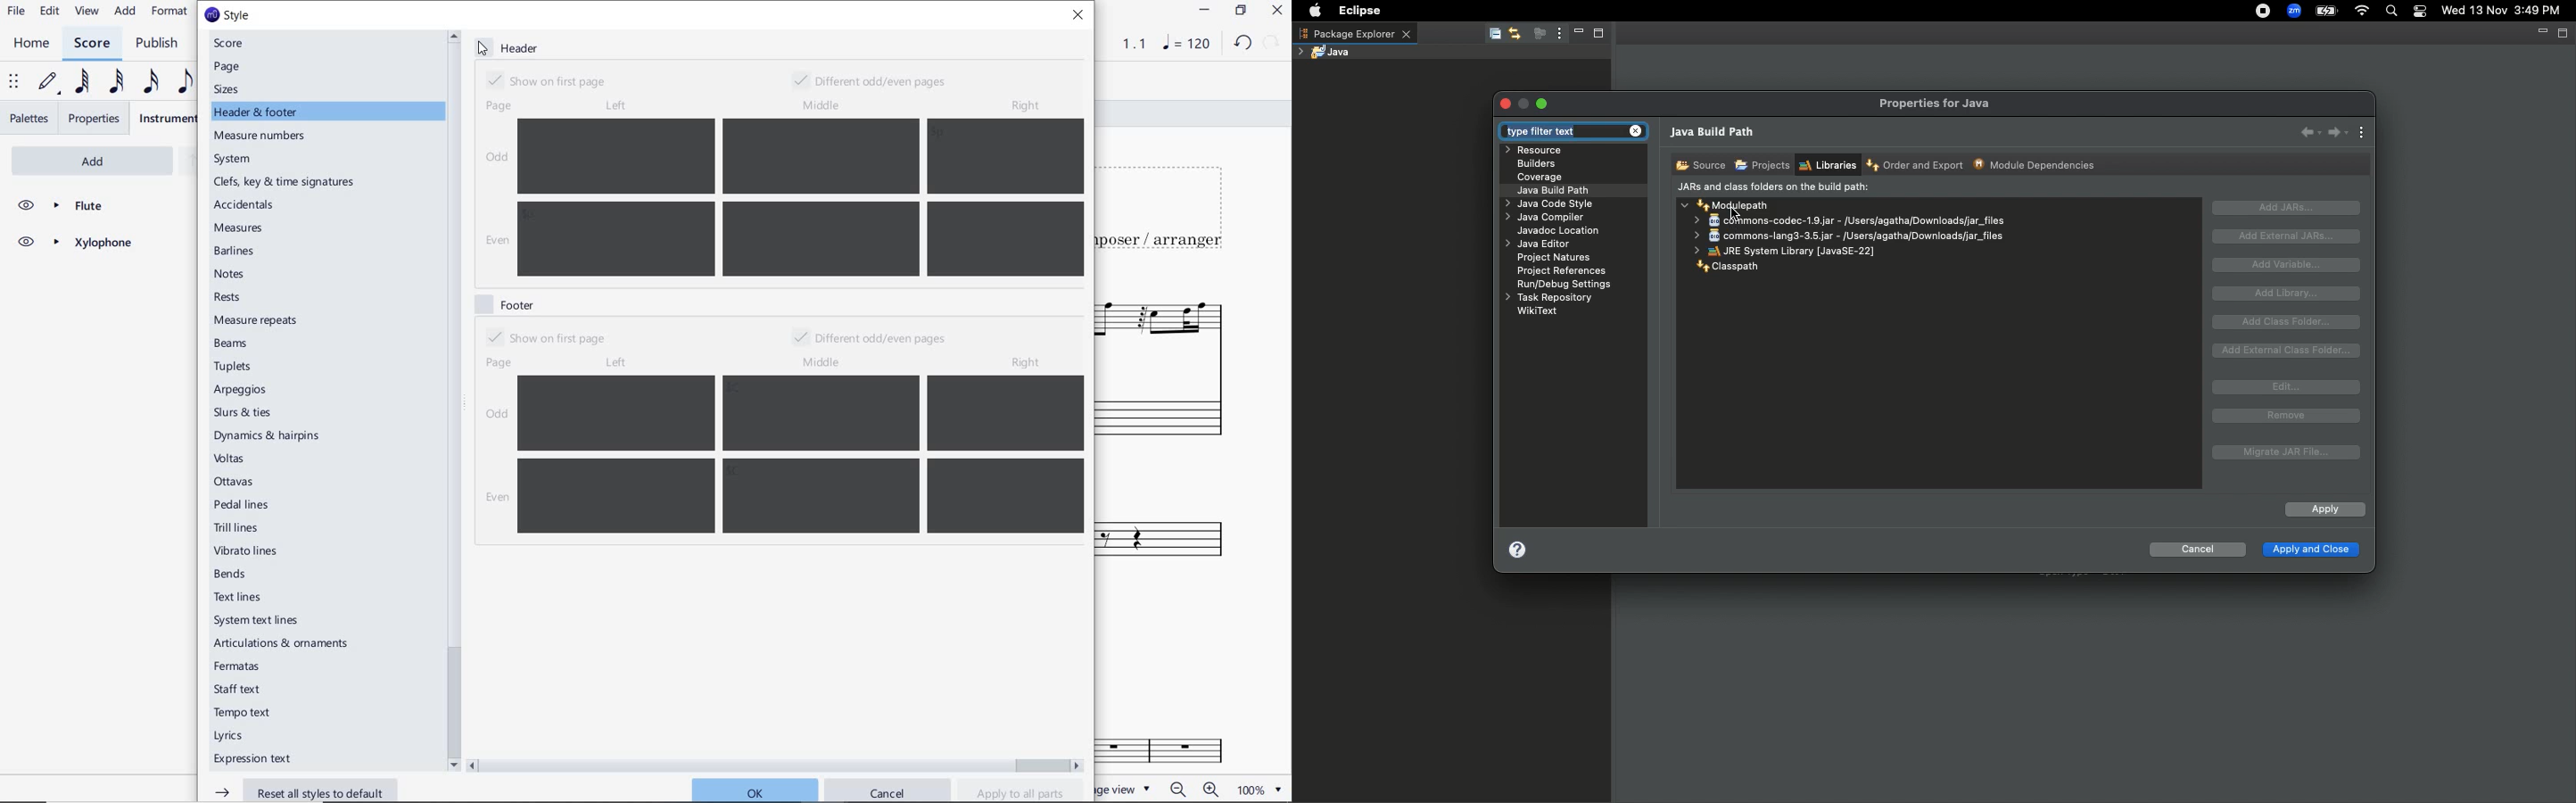 This screenshot has width=2576, height=812. Describe the element at coordinates (238, 597) in the screenshot. I see `text lines` at that location.